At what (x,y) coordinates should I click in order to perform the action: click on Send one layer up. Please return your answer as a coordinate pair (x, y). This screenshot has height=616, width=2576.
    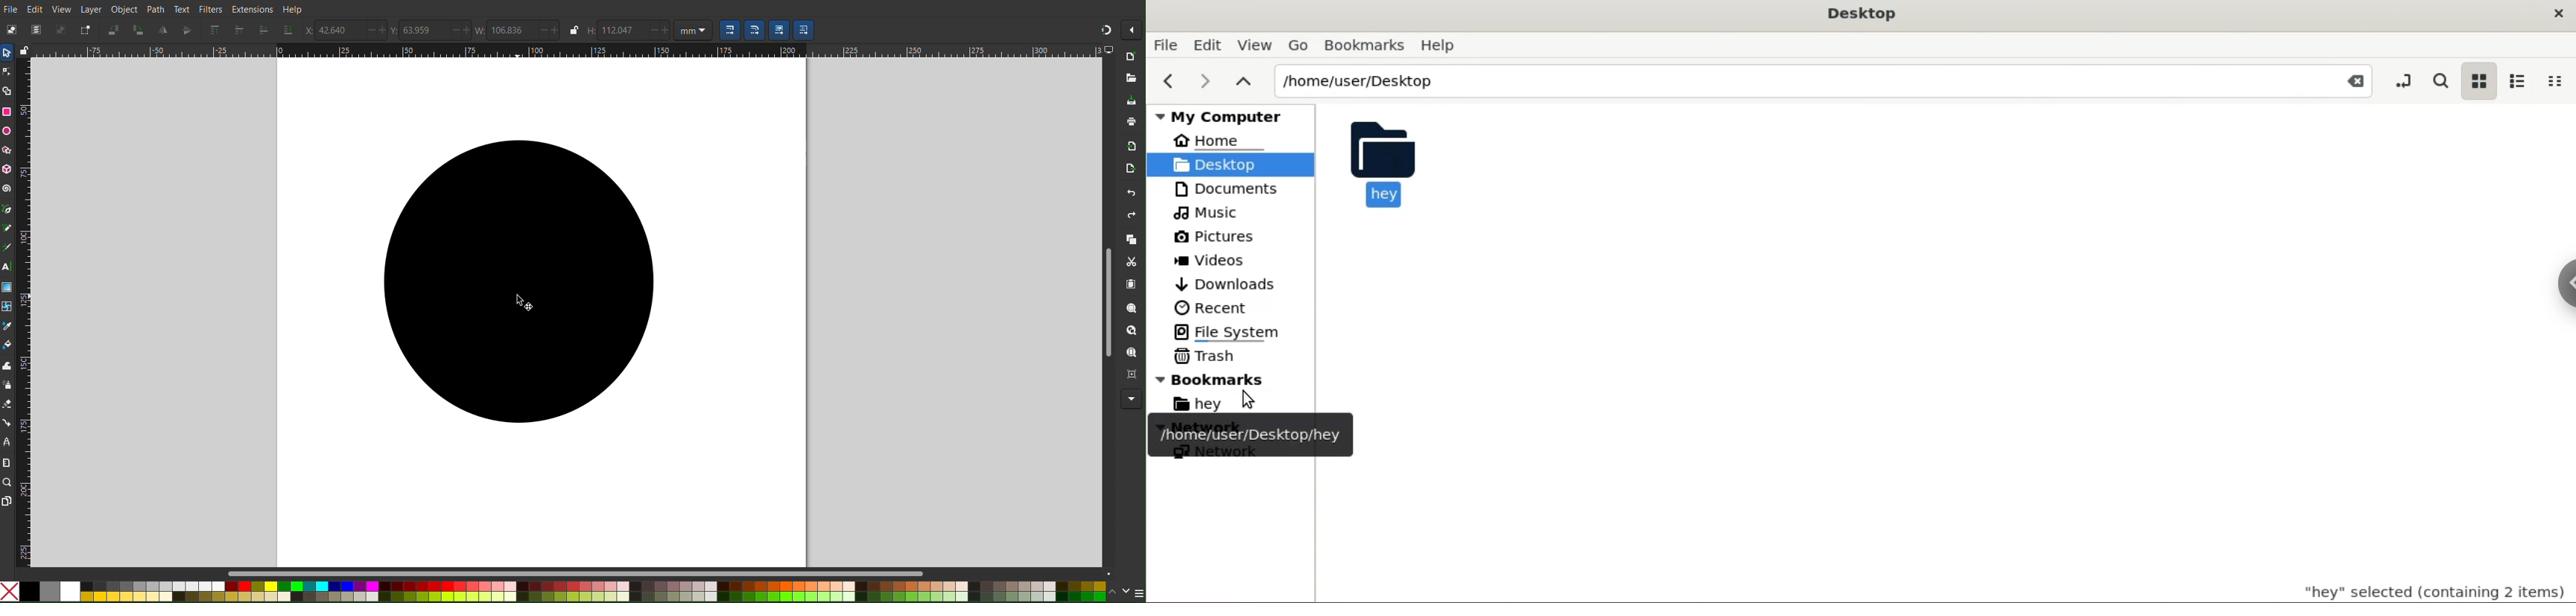
    Looking at the image, I should click on (241, 31).